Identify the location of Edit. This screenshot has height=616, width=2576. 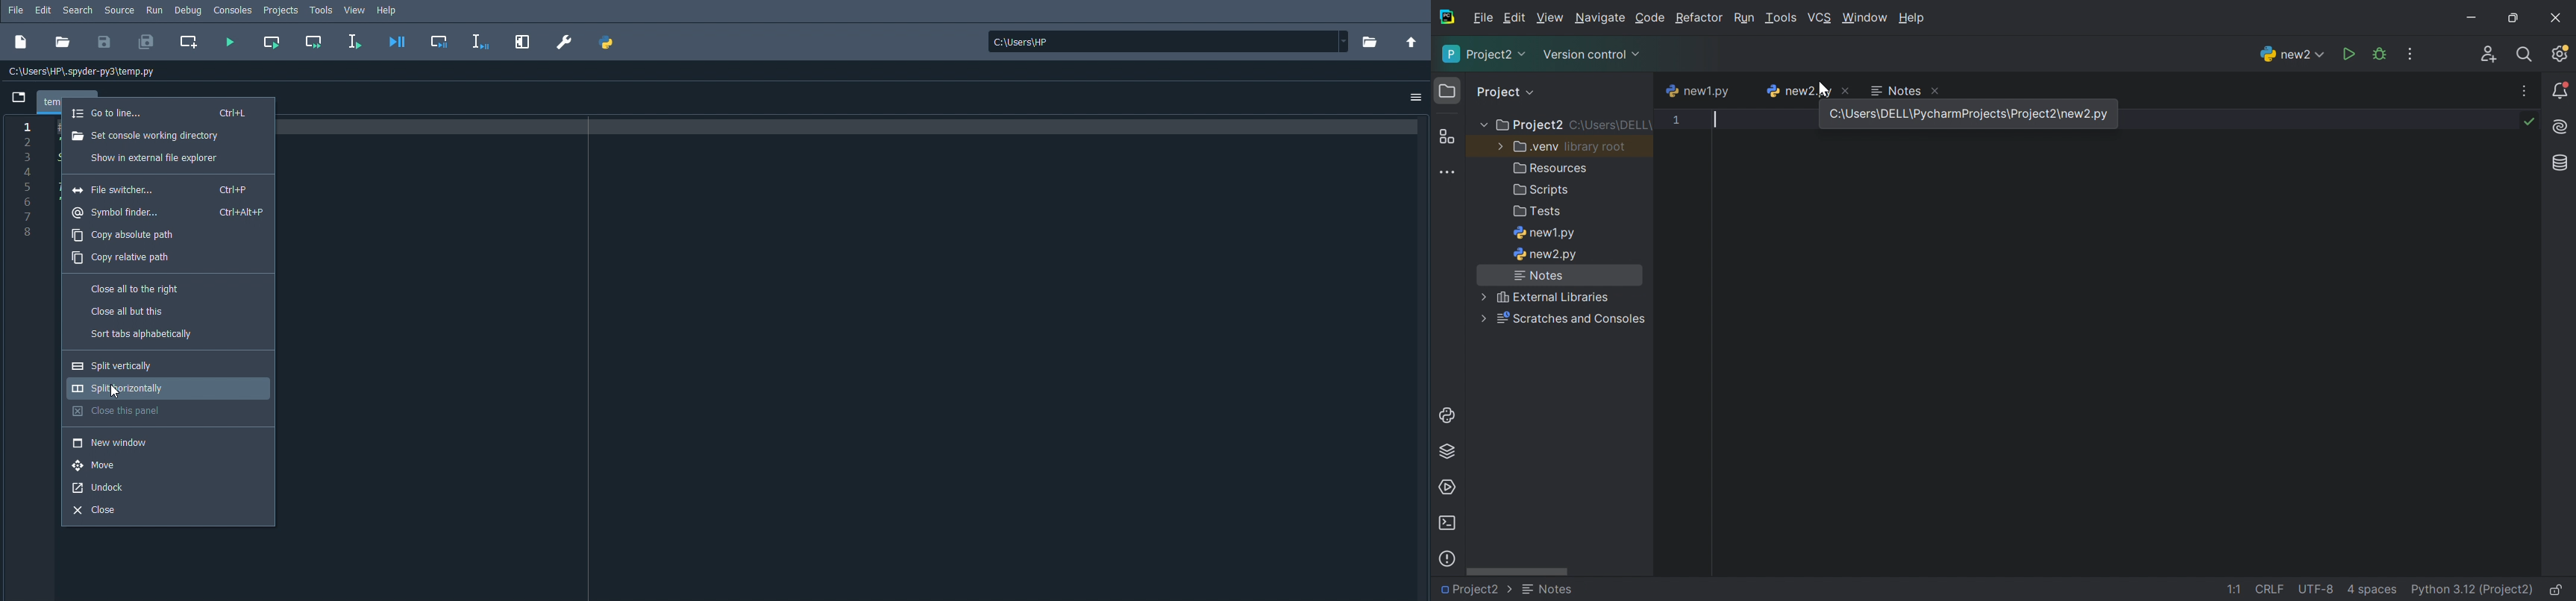
(44, 10).